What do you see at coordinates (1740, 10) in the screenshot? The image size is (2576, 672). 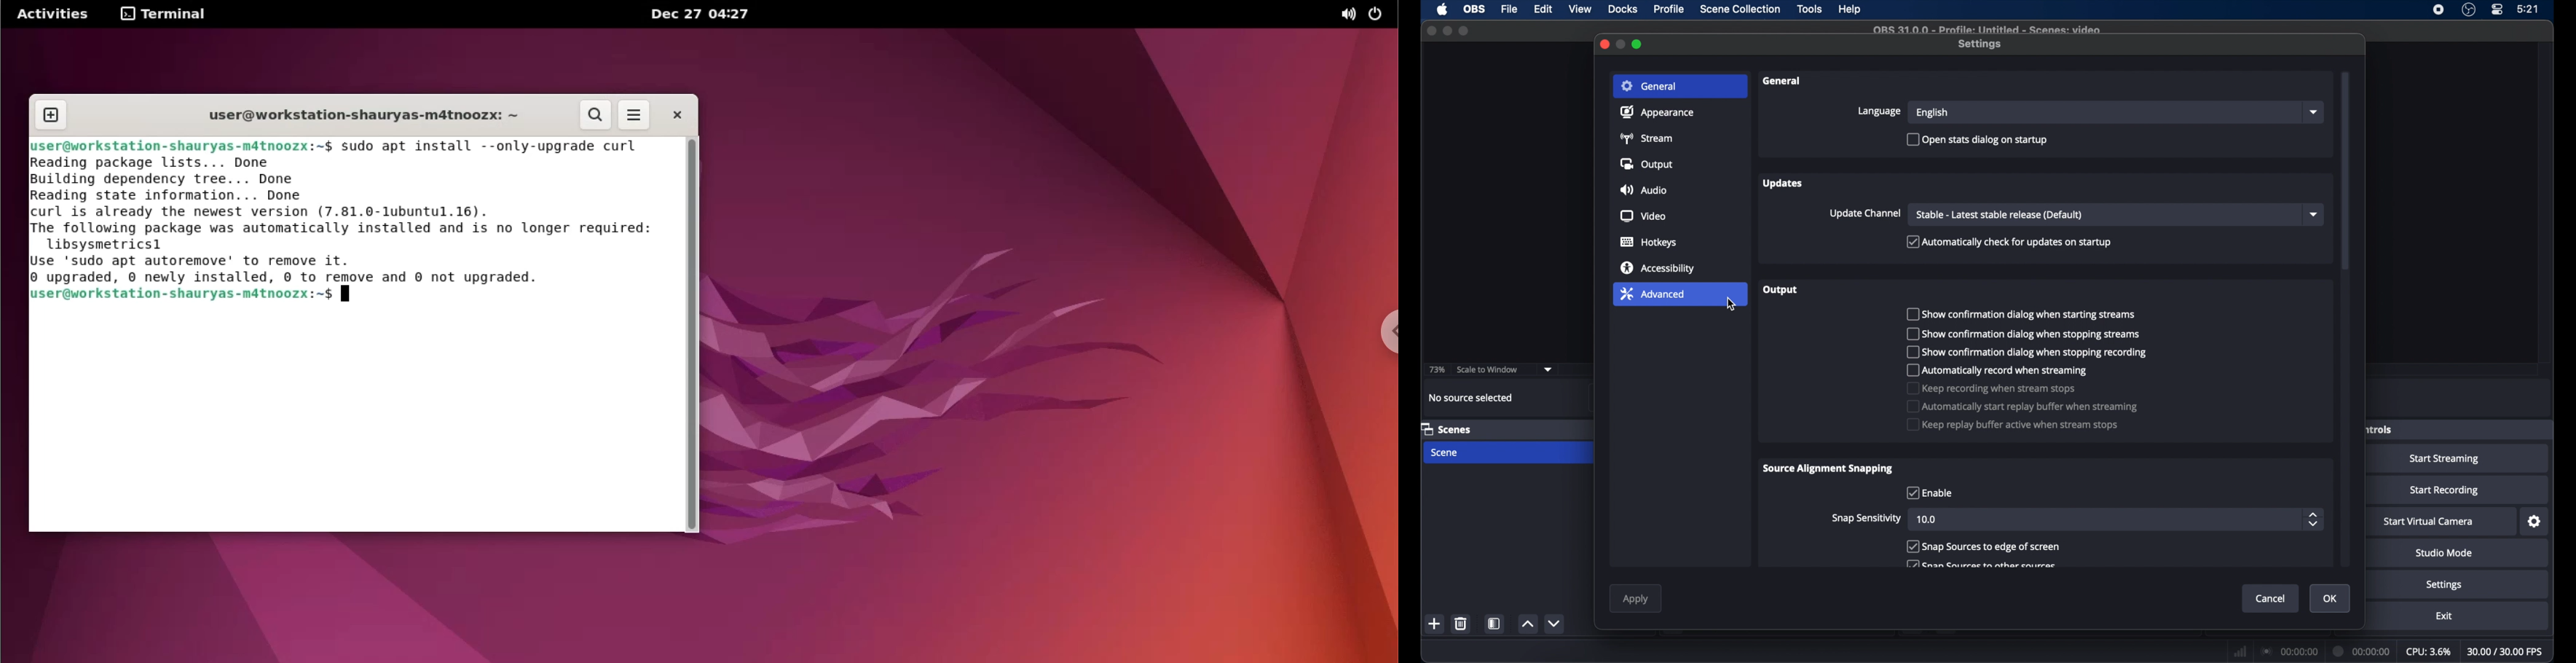 I see `scene collection` at bounding box center [1740, 10].